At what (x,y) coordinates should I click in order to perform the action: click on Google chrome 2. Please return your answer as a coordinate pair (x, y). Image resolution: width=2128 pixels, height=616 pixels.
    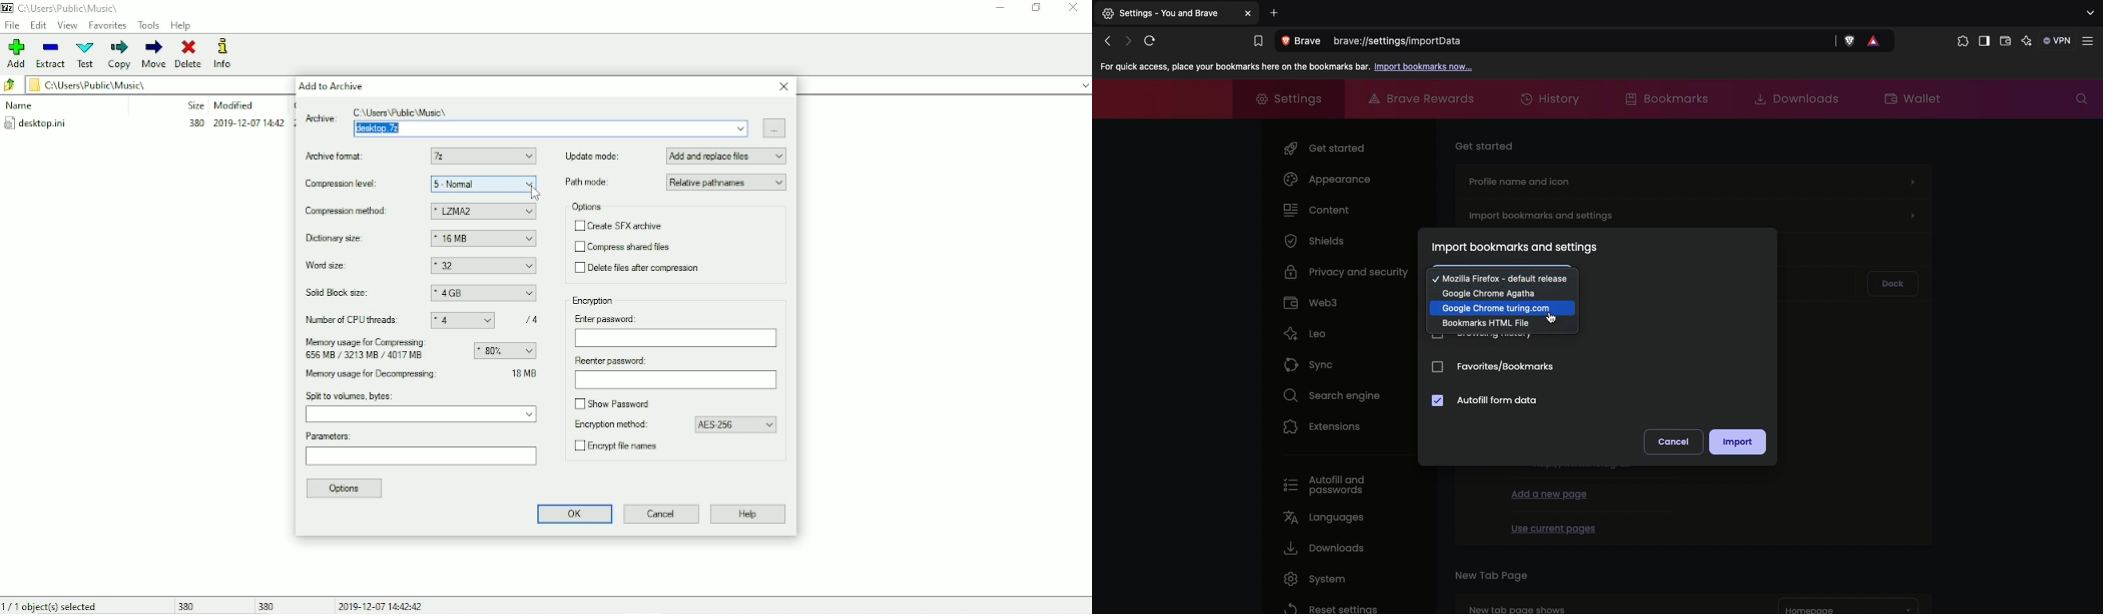
    Looking at the image, I should click on (1503, 308).